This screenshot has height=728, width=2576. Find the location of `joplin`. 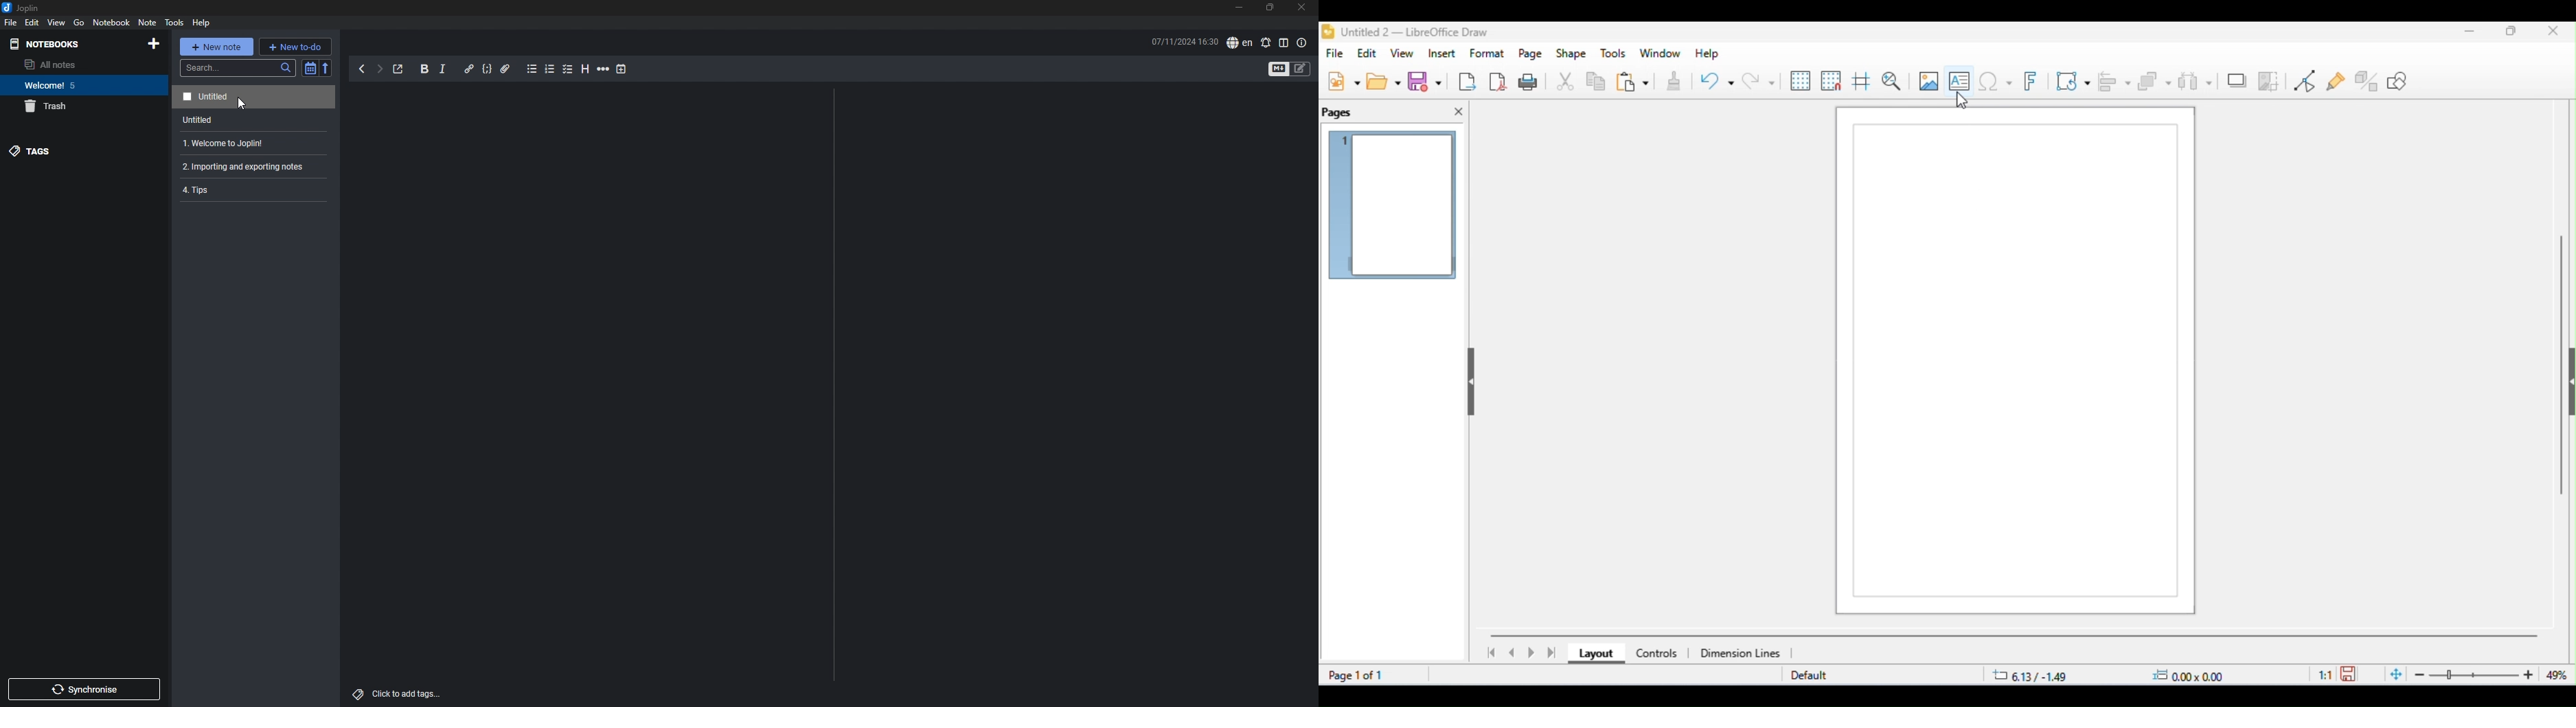

joplin is located at coordinates (23, 8).